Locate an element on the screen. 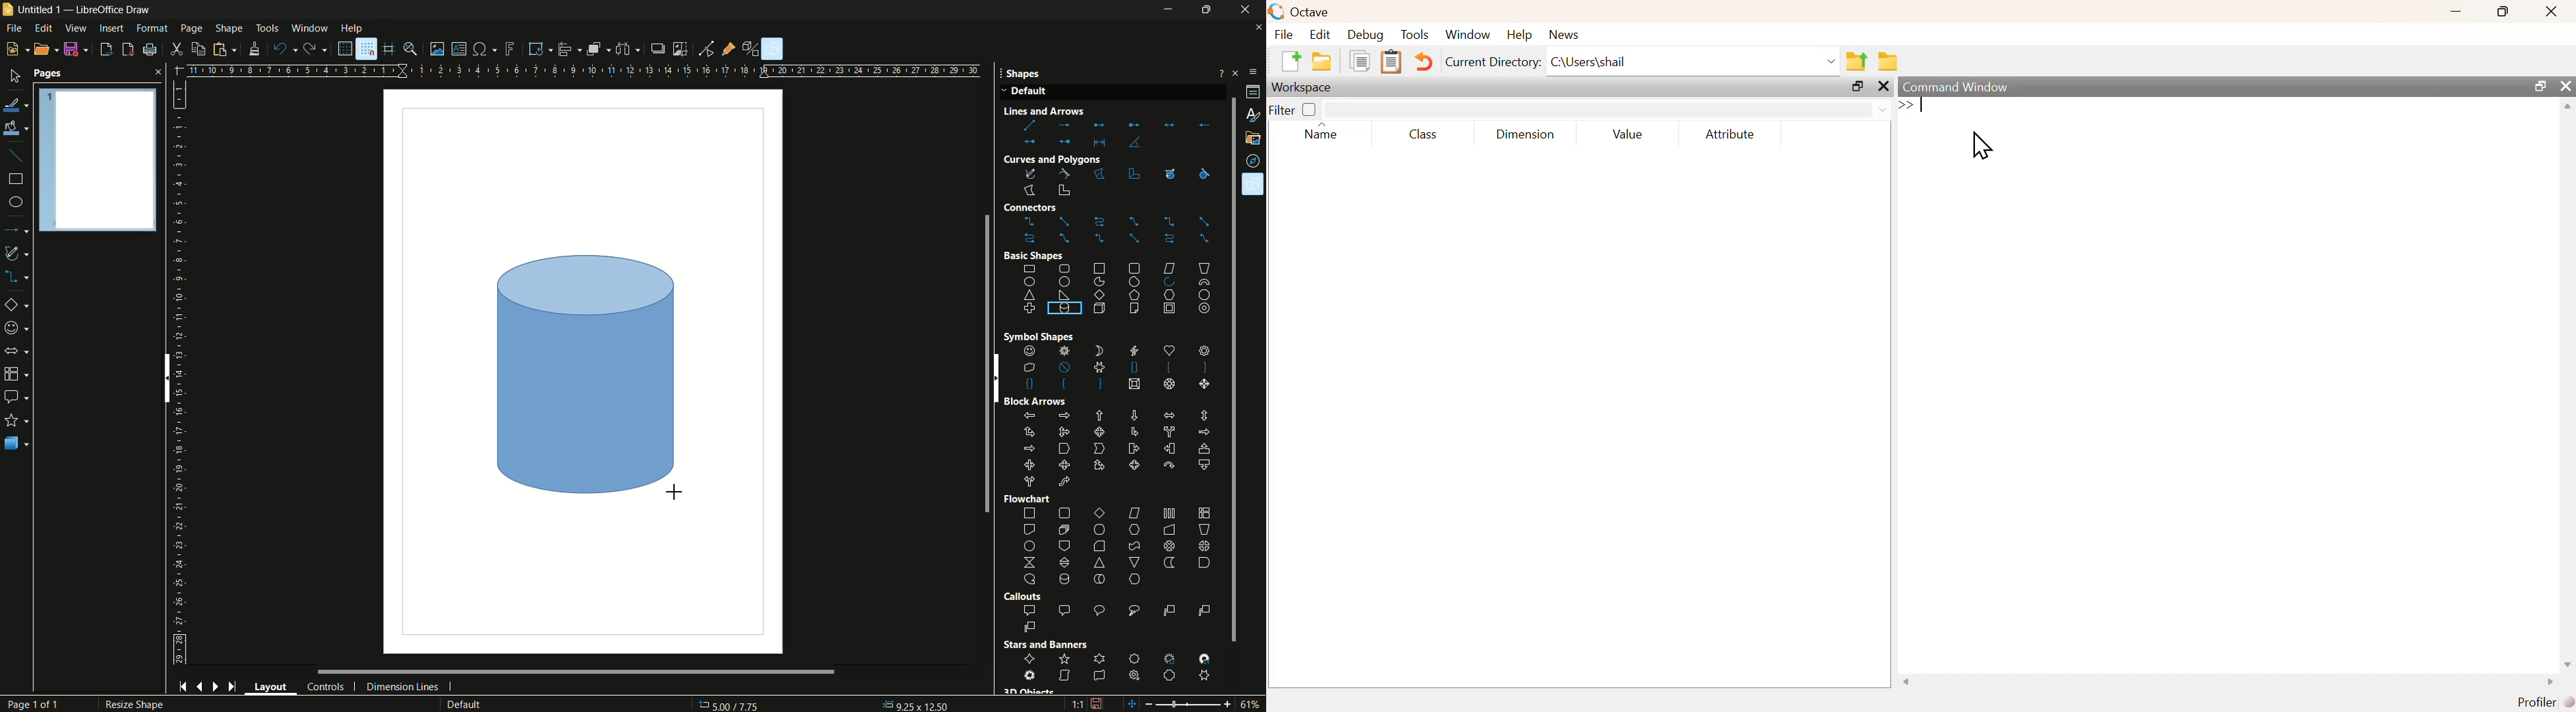  file menu is located at coordinates (13, 28).